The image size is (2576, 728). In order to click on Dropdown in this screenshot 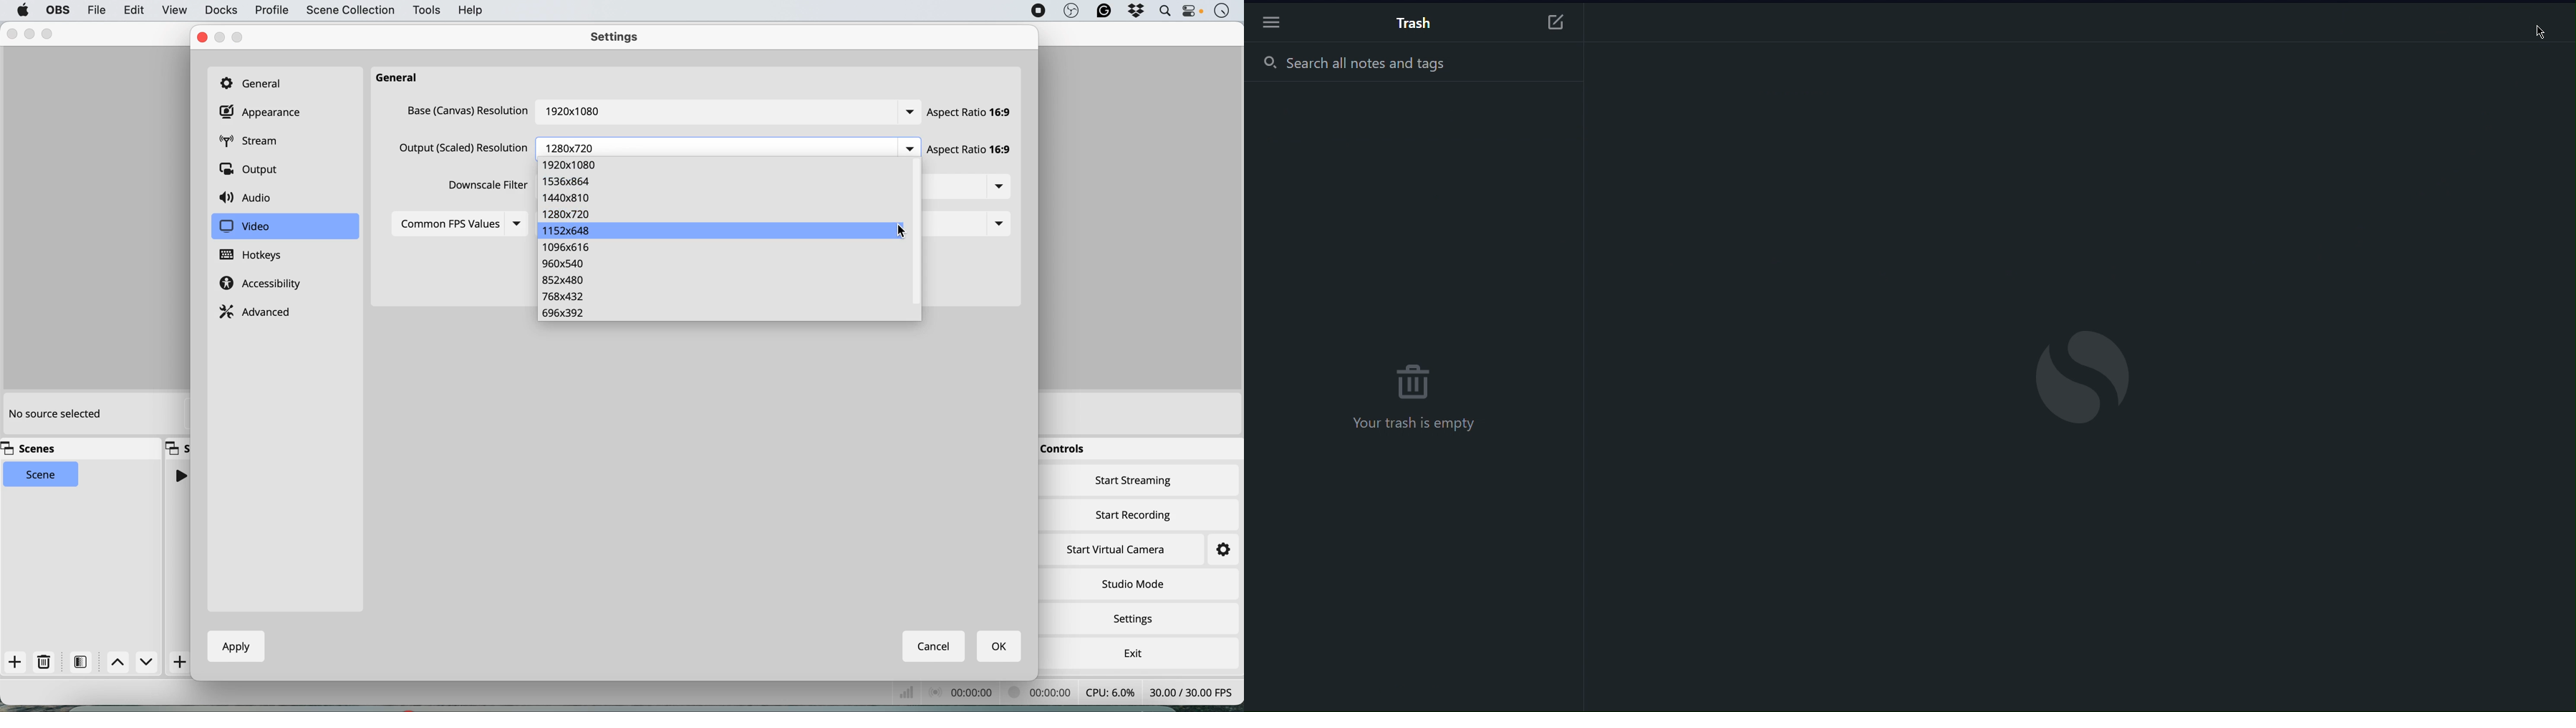, I will do `click(995, 225)`.